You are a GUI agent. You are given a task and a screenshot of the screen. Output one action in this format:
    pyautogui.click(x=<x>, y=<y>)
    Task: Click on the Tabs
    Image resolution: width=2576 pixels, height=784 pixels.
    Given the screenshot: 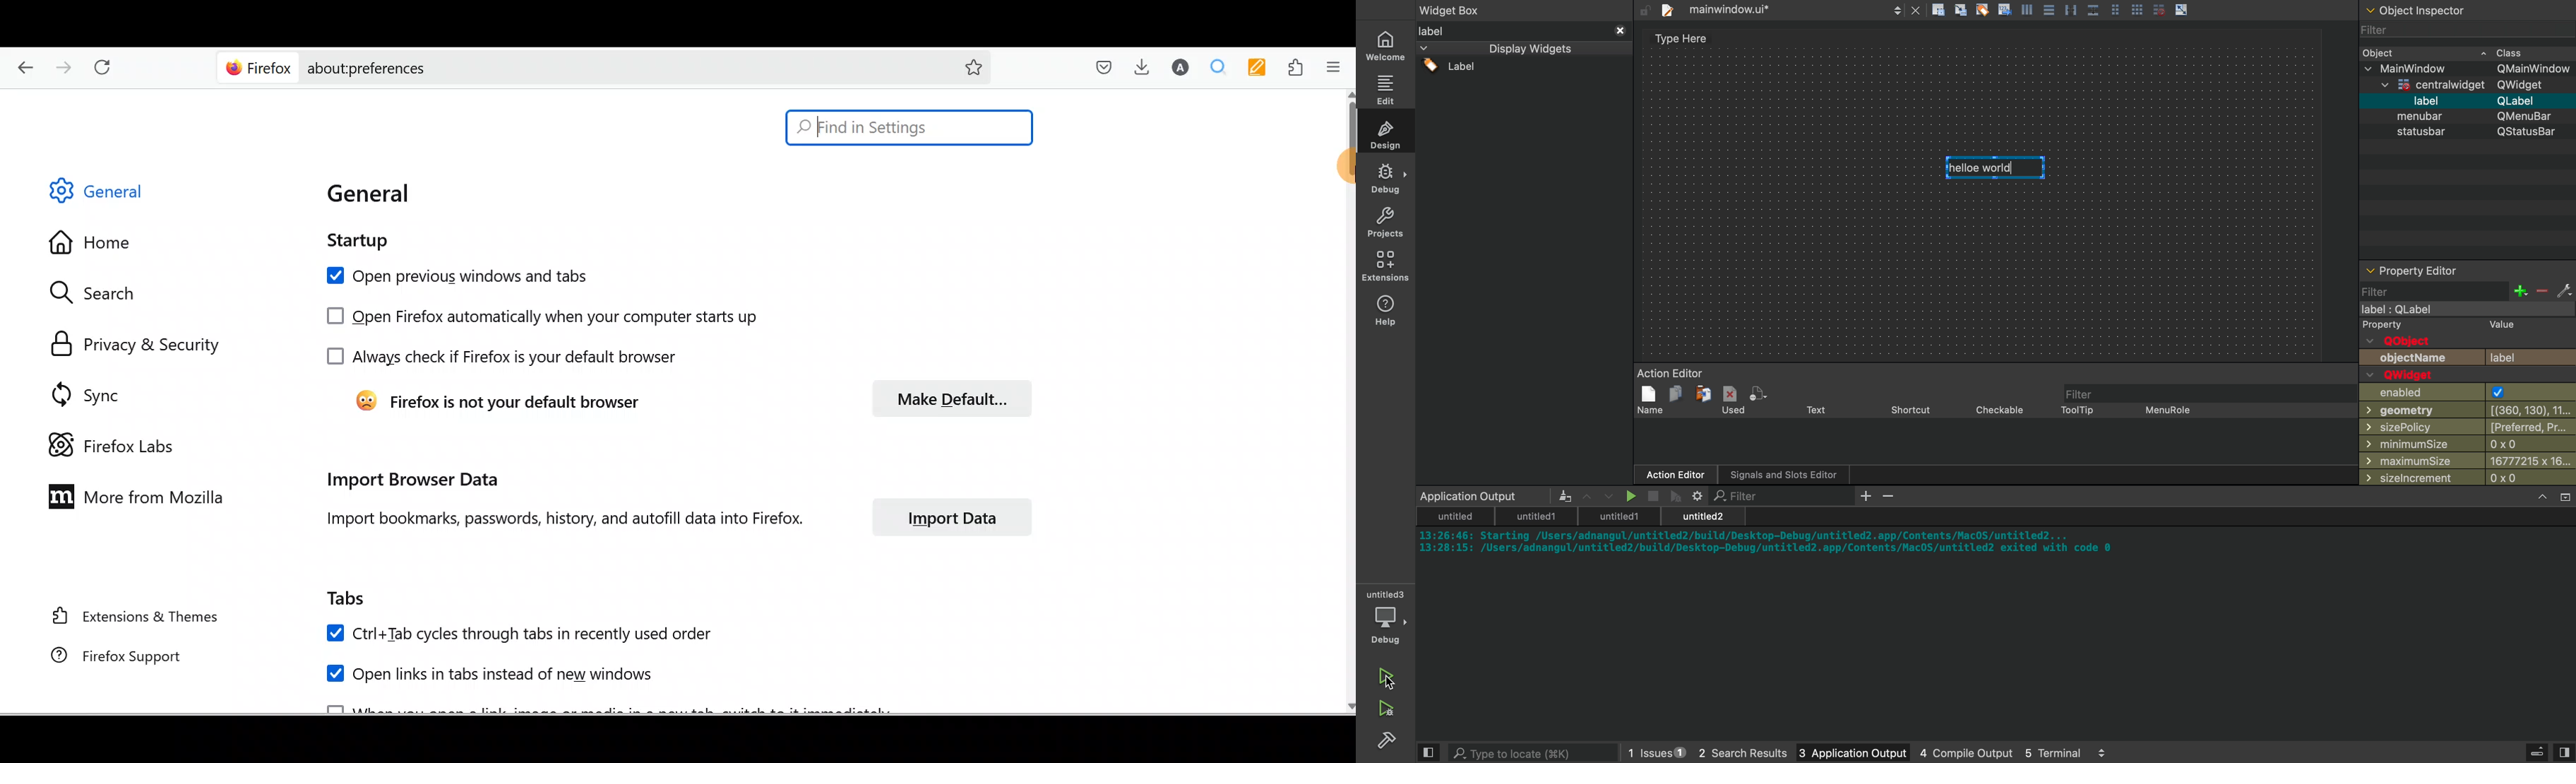 What is the action you would take?
    pyautogui.click(x=354, y=600)
    